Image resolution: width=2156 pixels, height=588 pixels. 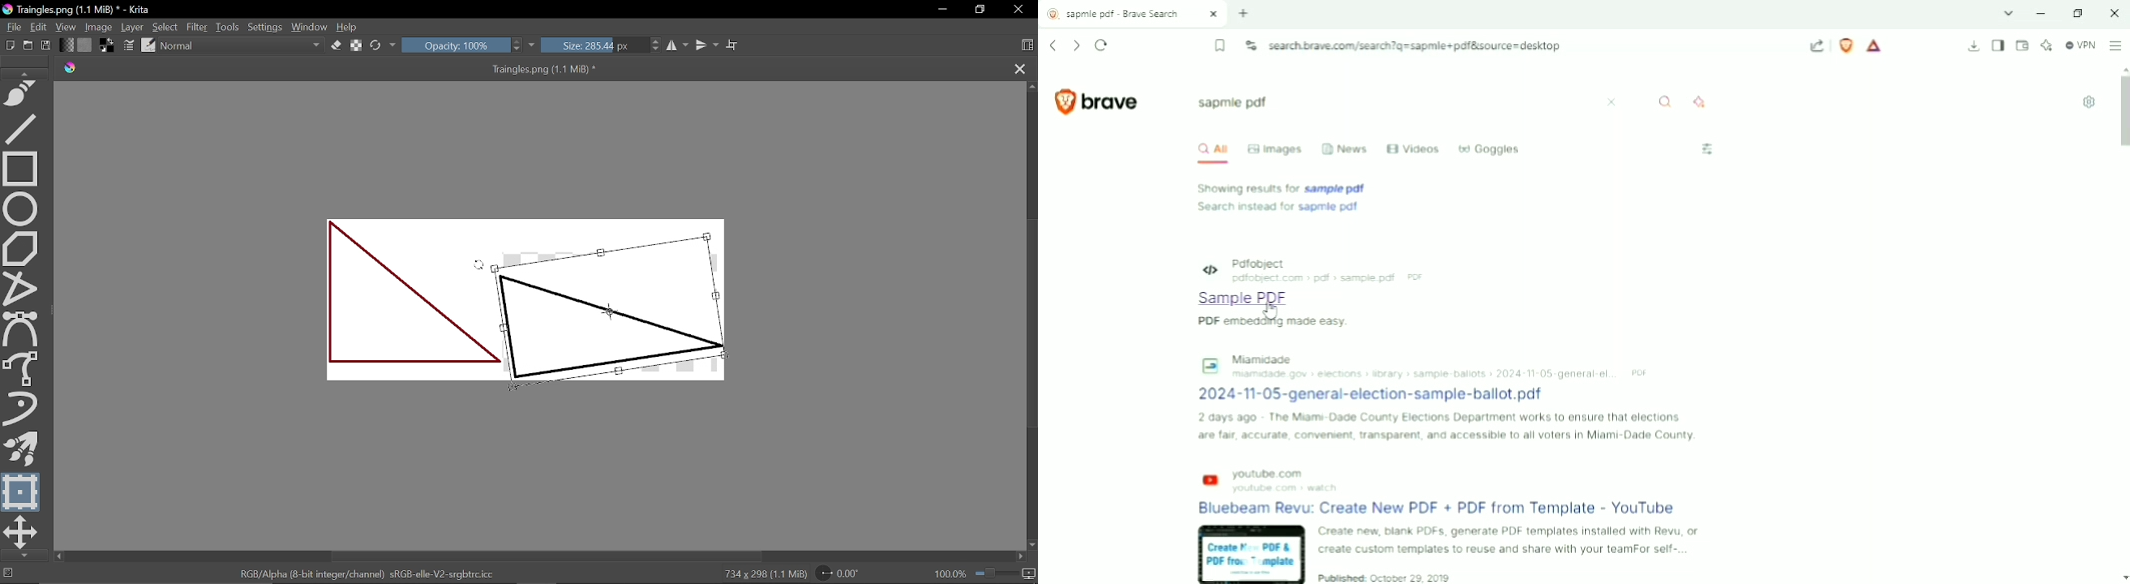 I want to click on New document, so click(x=8, y=44).